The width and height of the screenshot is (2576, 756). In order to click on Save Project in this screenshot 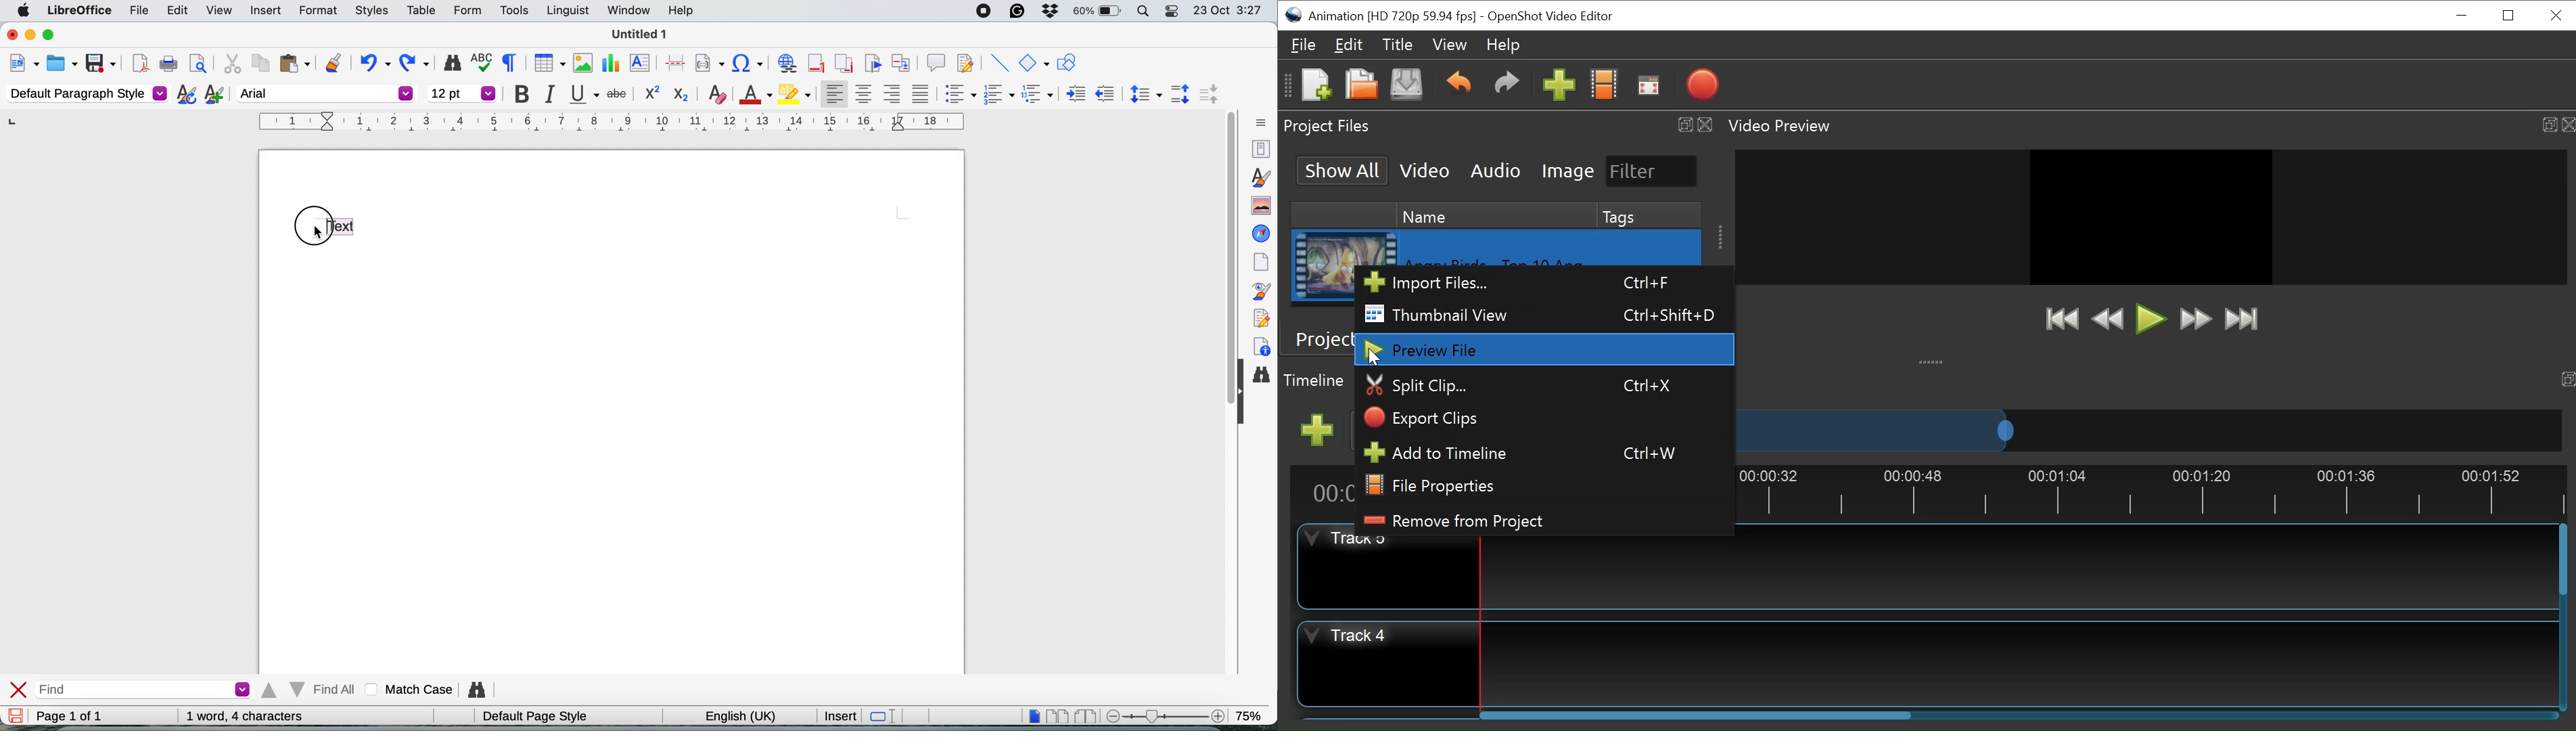, I will do `click(1406, 84)`.